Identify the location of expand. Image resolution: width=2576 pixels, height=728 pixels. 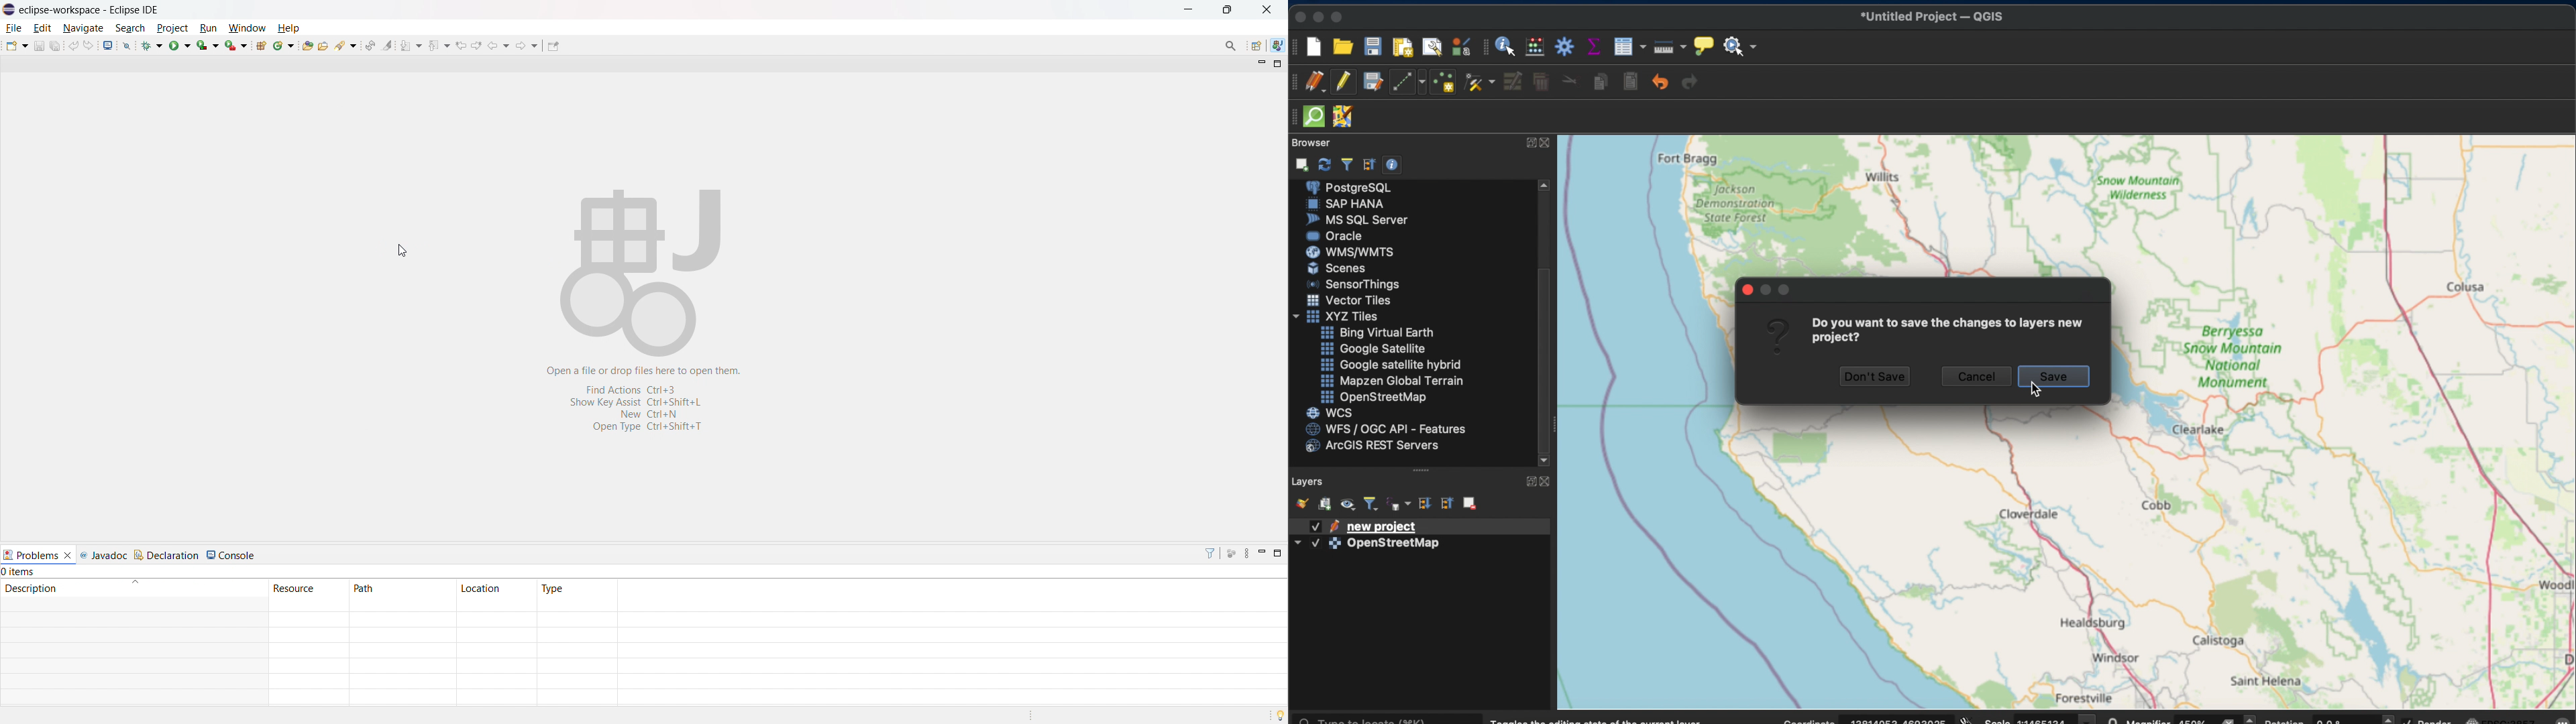
(1529, 481).